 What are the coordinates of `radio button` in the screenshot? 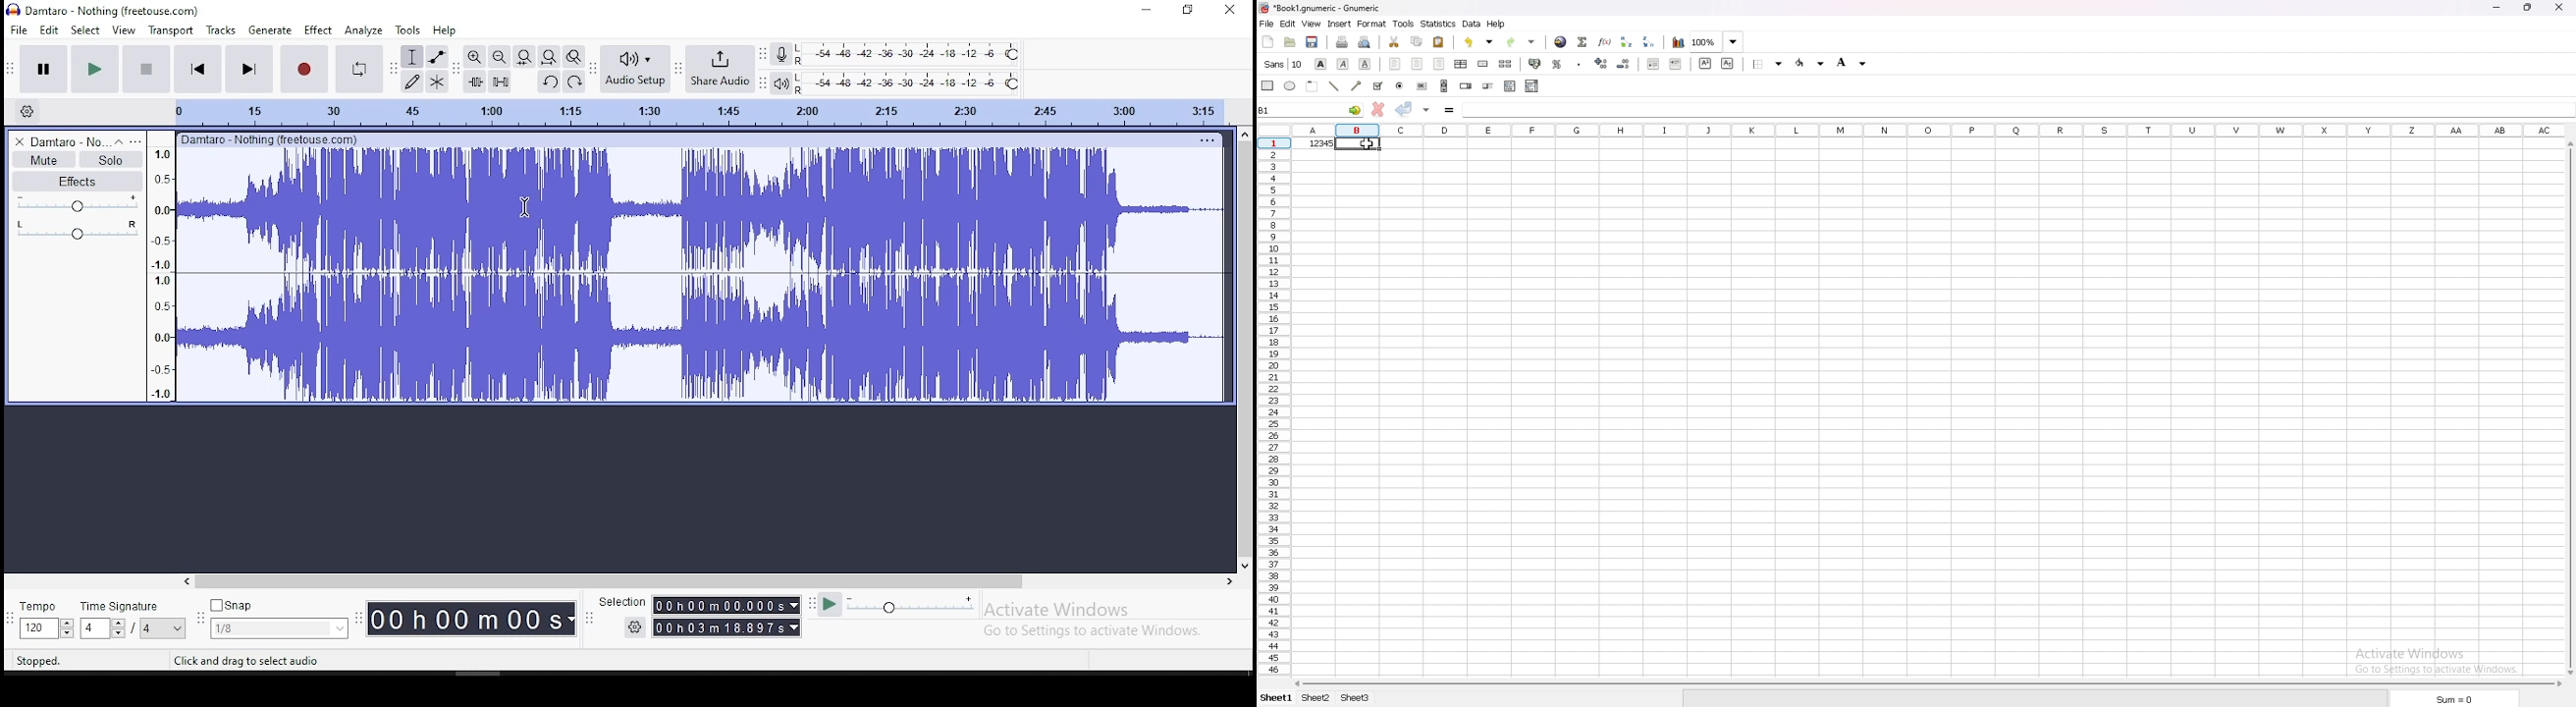 It's located at (1400, 86).